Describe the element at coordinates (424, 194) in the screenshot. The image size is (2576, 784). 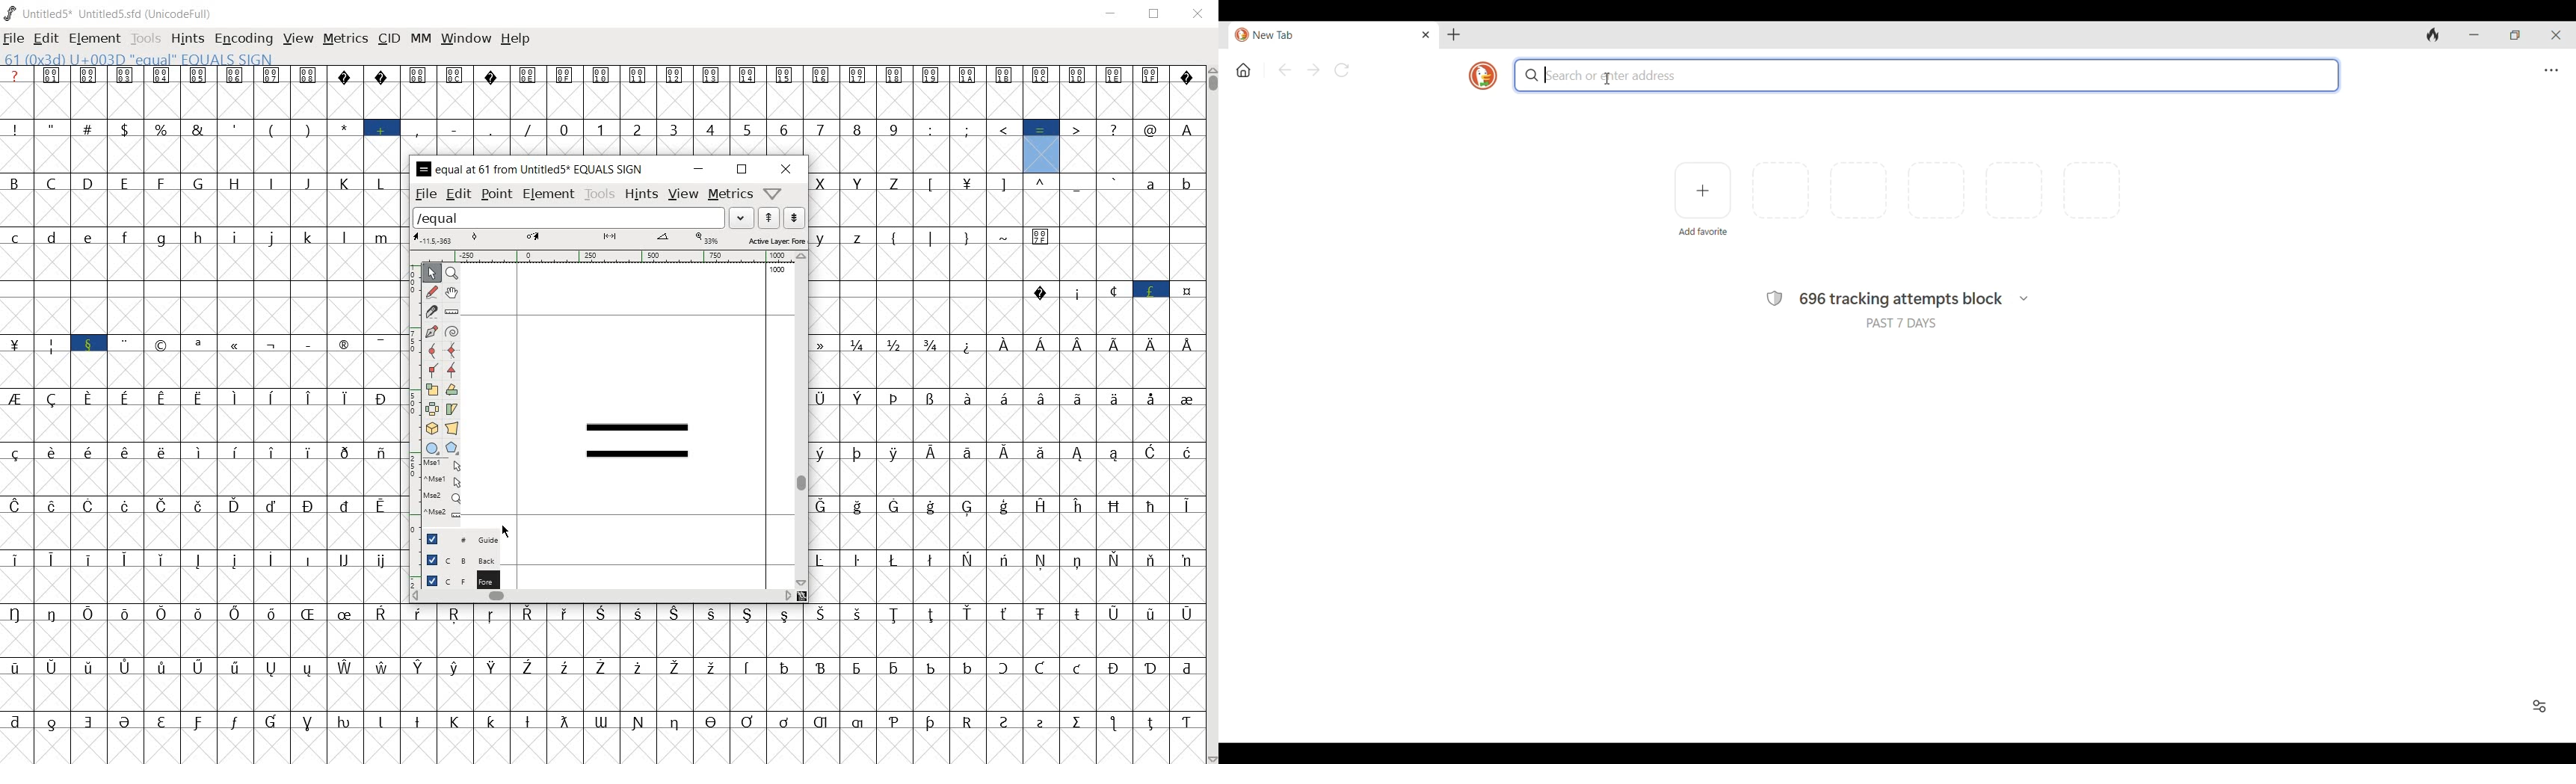
I see `file` at that location.